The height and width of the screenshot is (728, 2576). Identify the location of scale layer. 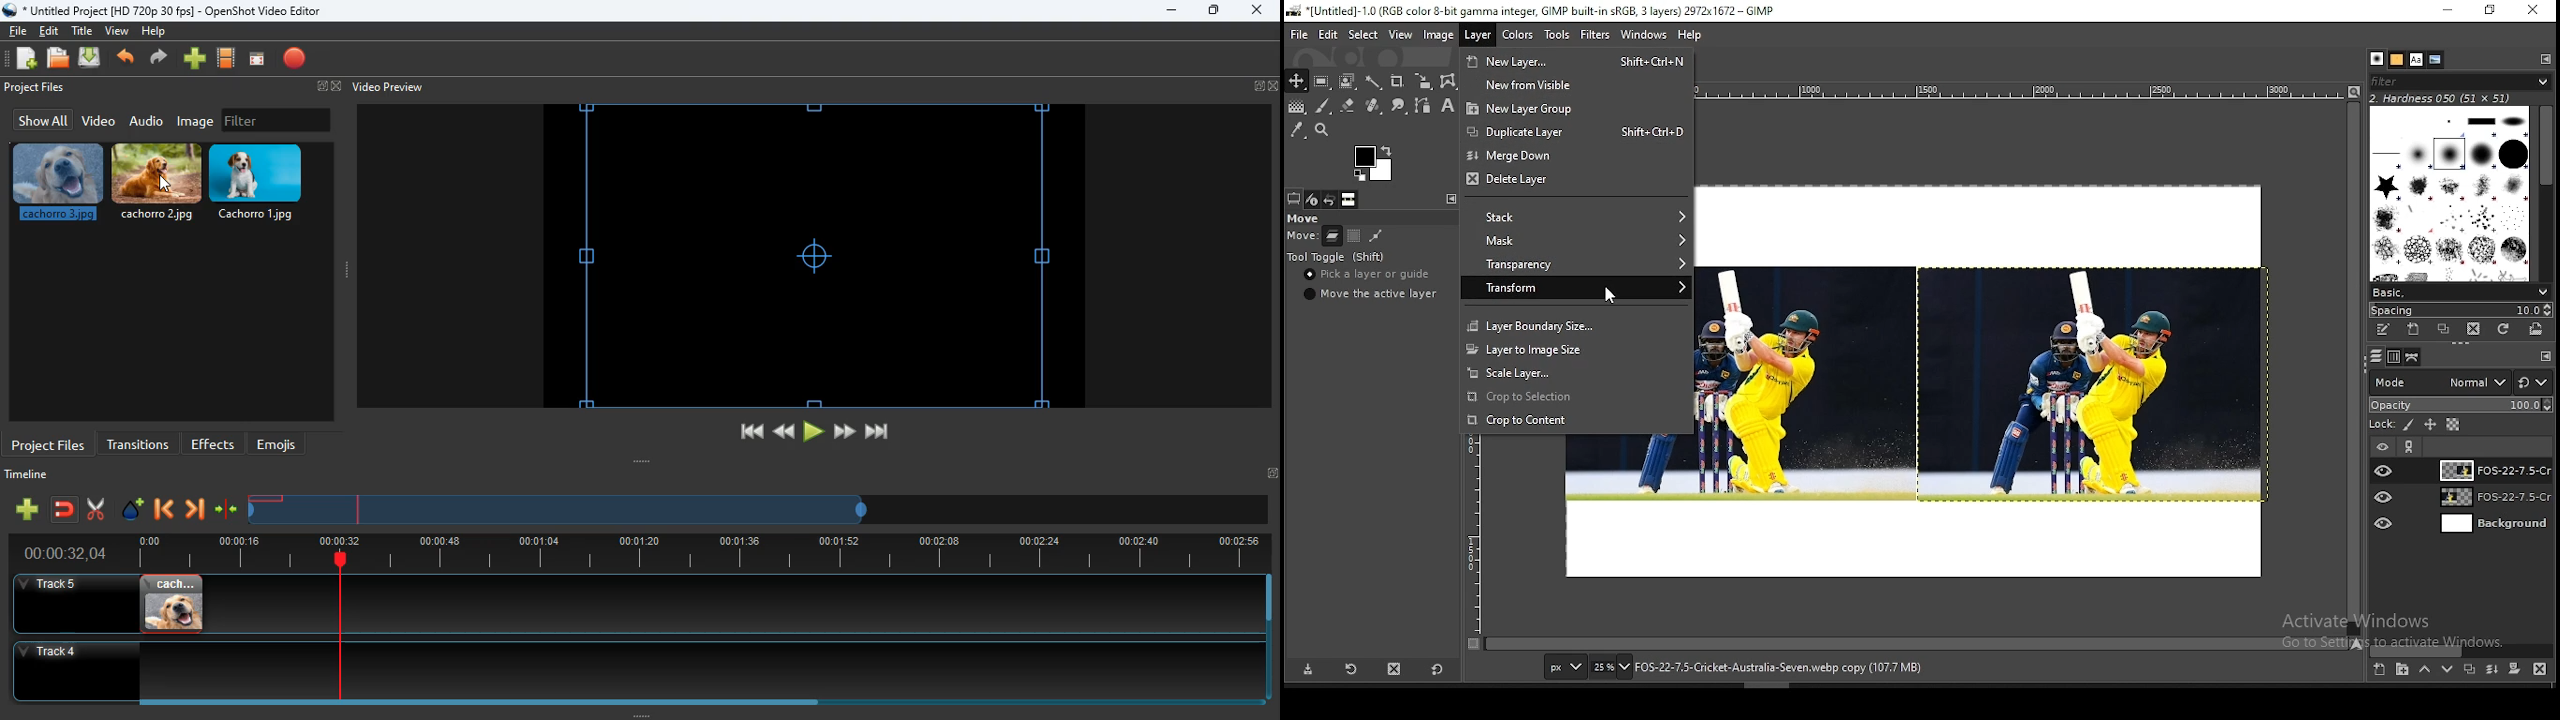
(1578, 373).